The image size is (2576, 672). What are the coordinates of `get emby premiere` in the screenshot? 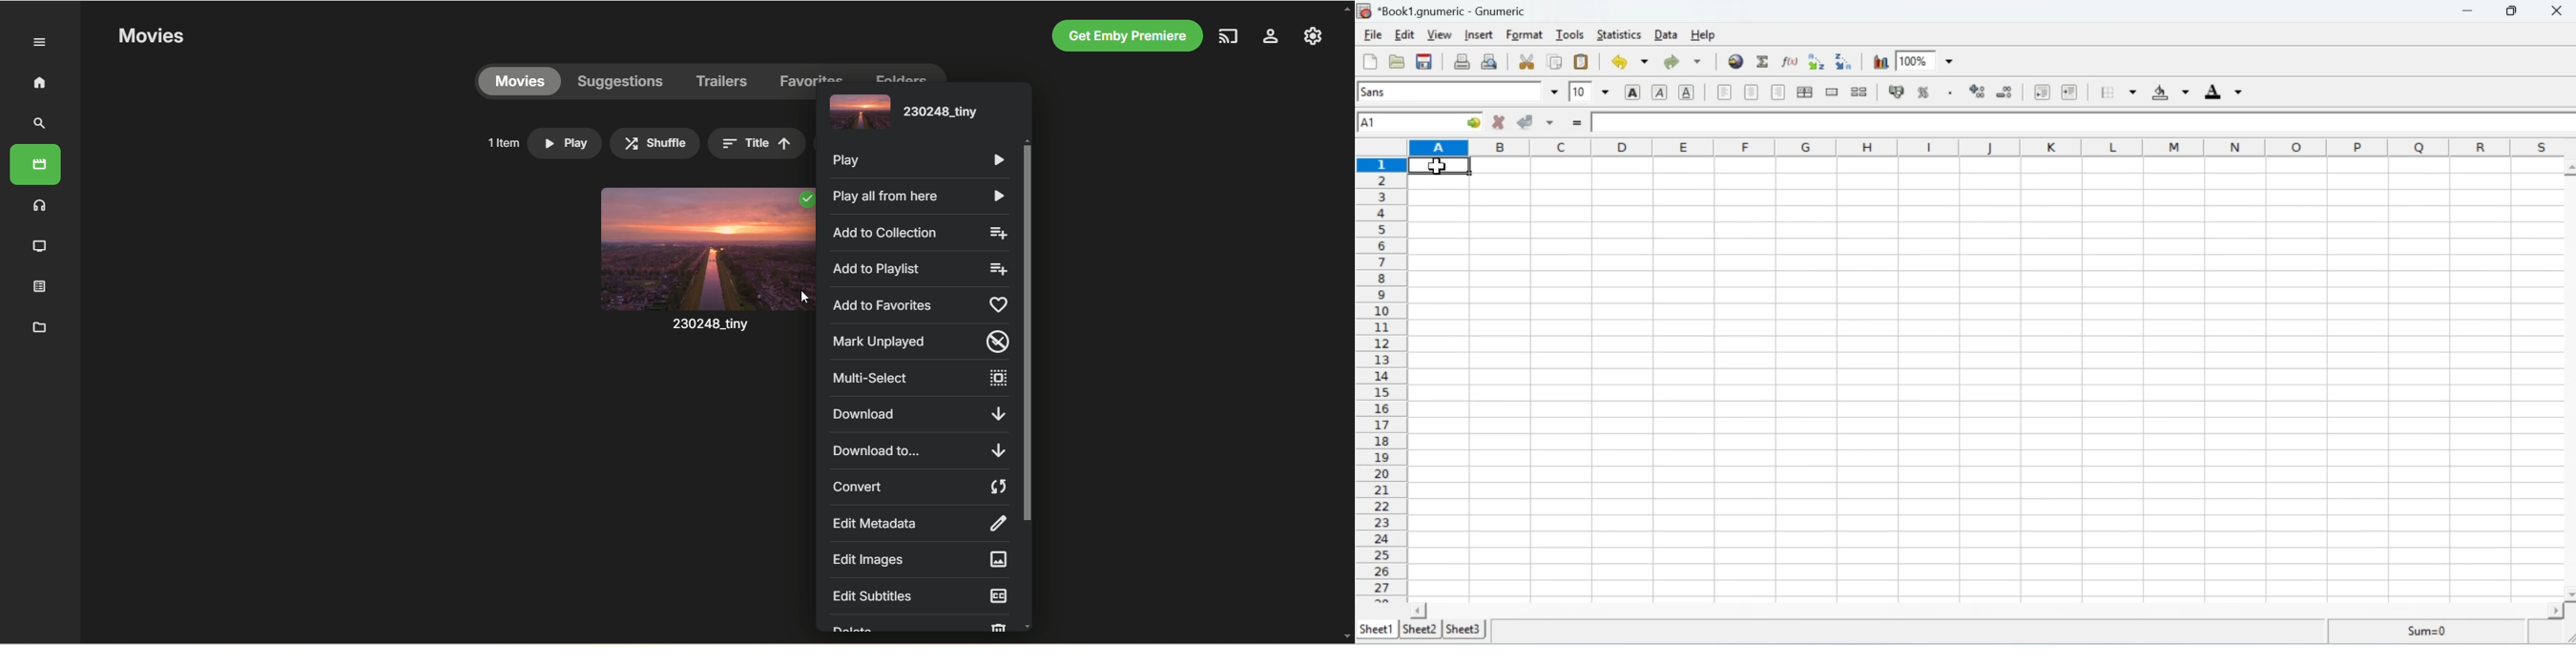 It's located at (1123, 37).